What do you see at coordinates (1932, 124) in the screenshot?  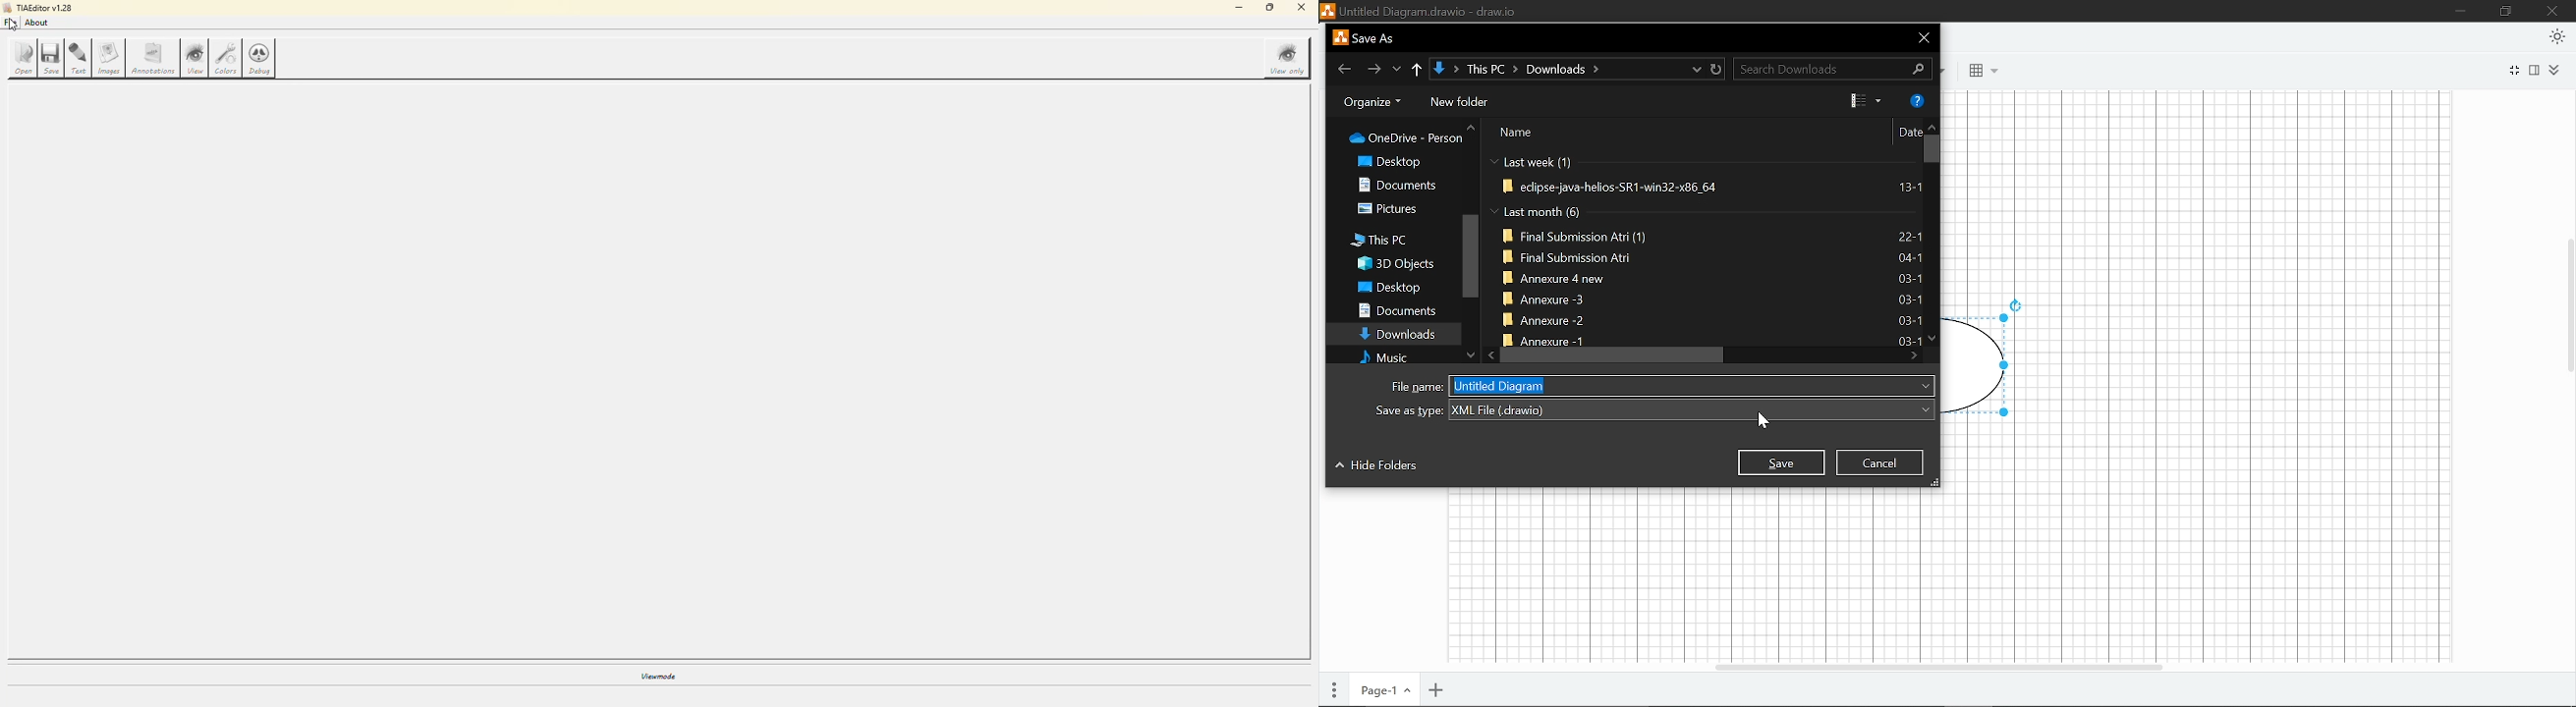 I see `Move up in files in "downloads"` at bounding box center [1932, 124].